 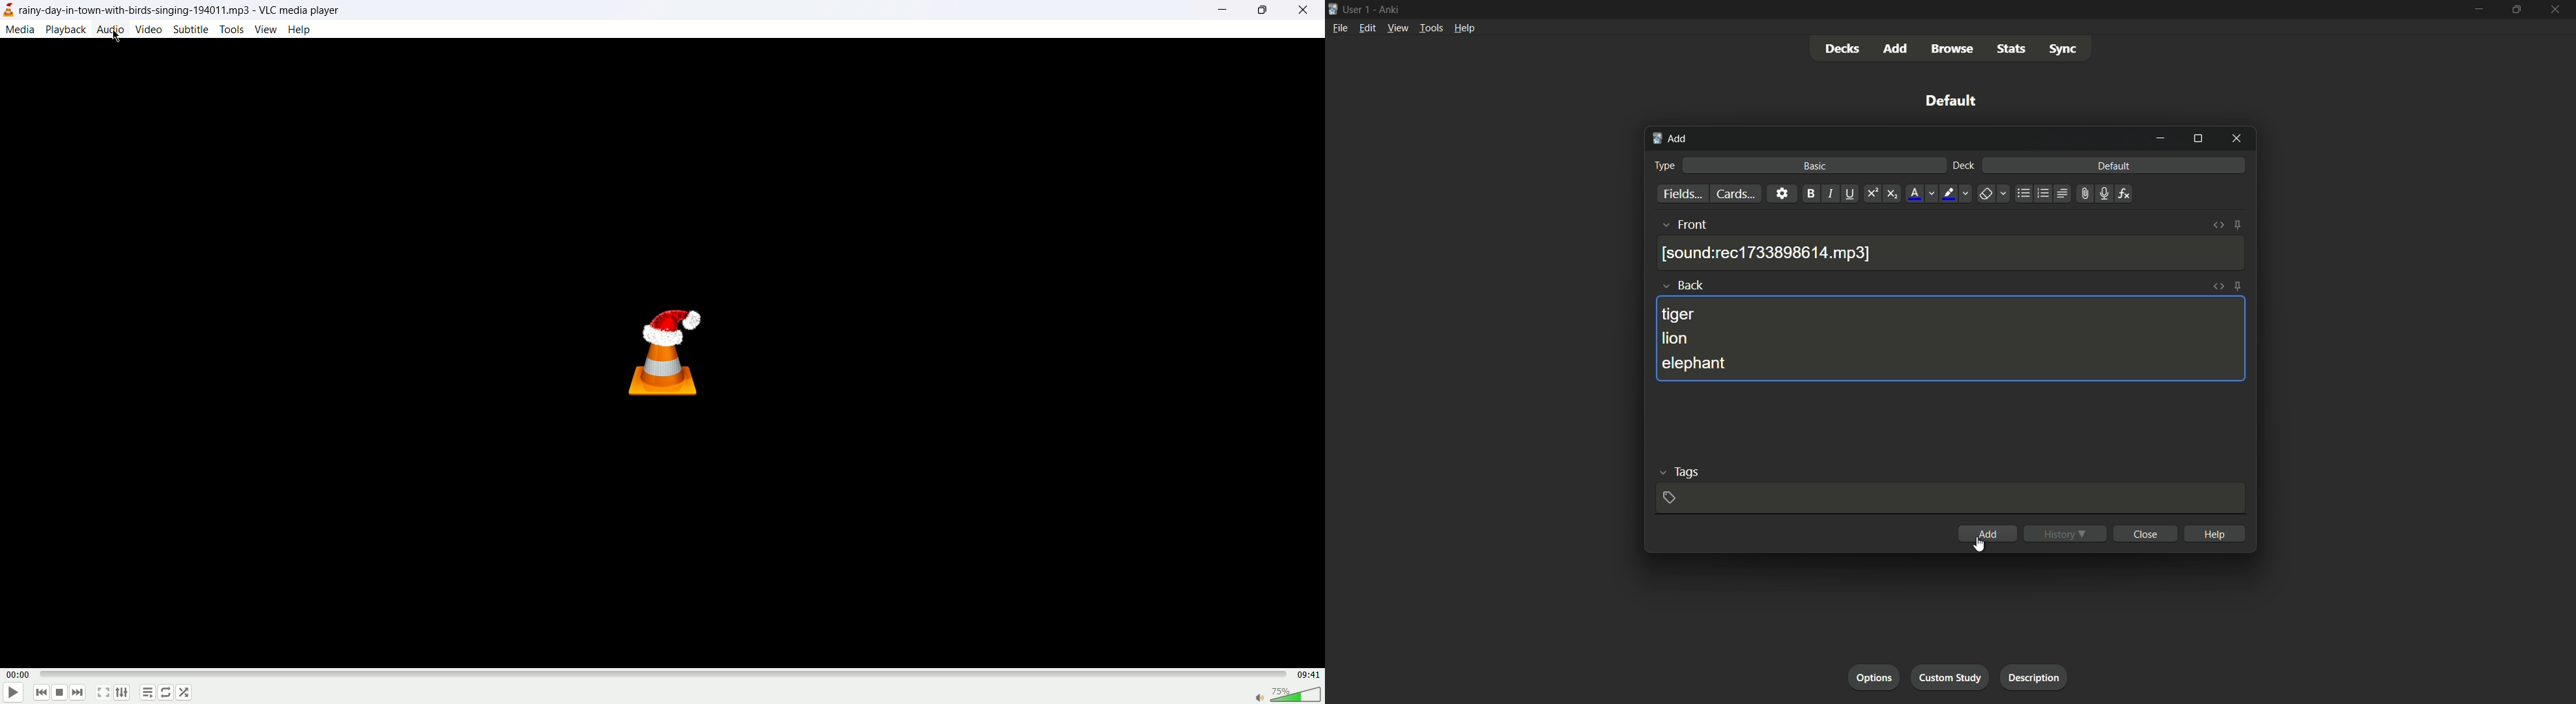 What do you see at coordinates (1341, 27) in the screenshot?
I see `file menu` at bounding box center [1341, 27].